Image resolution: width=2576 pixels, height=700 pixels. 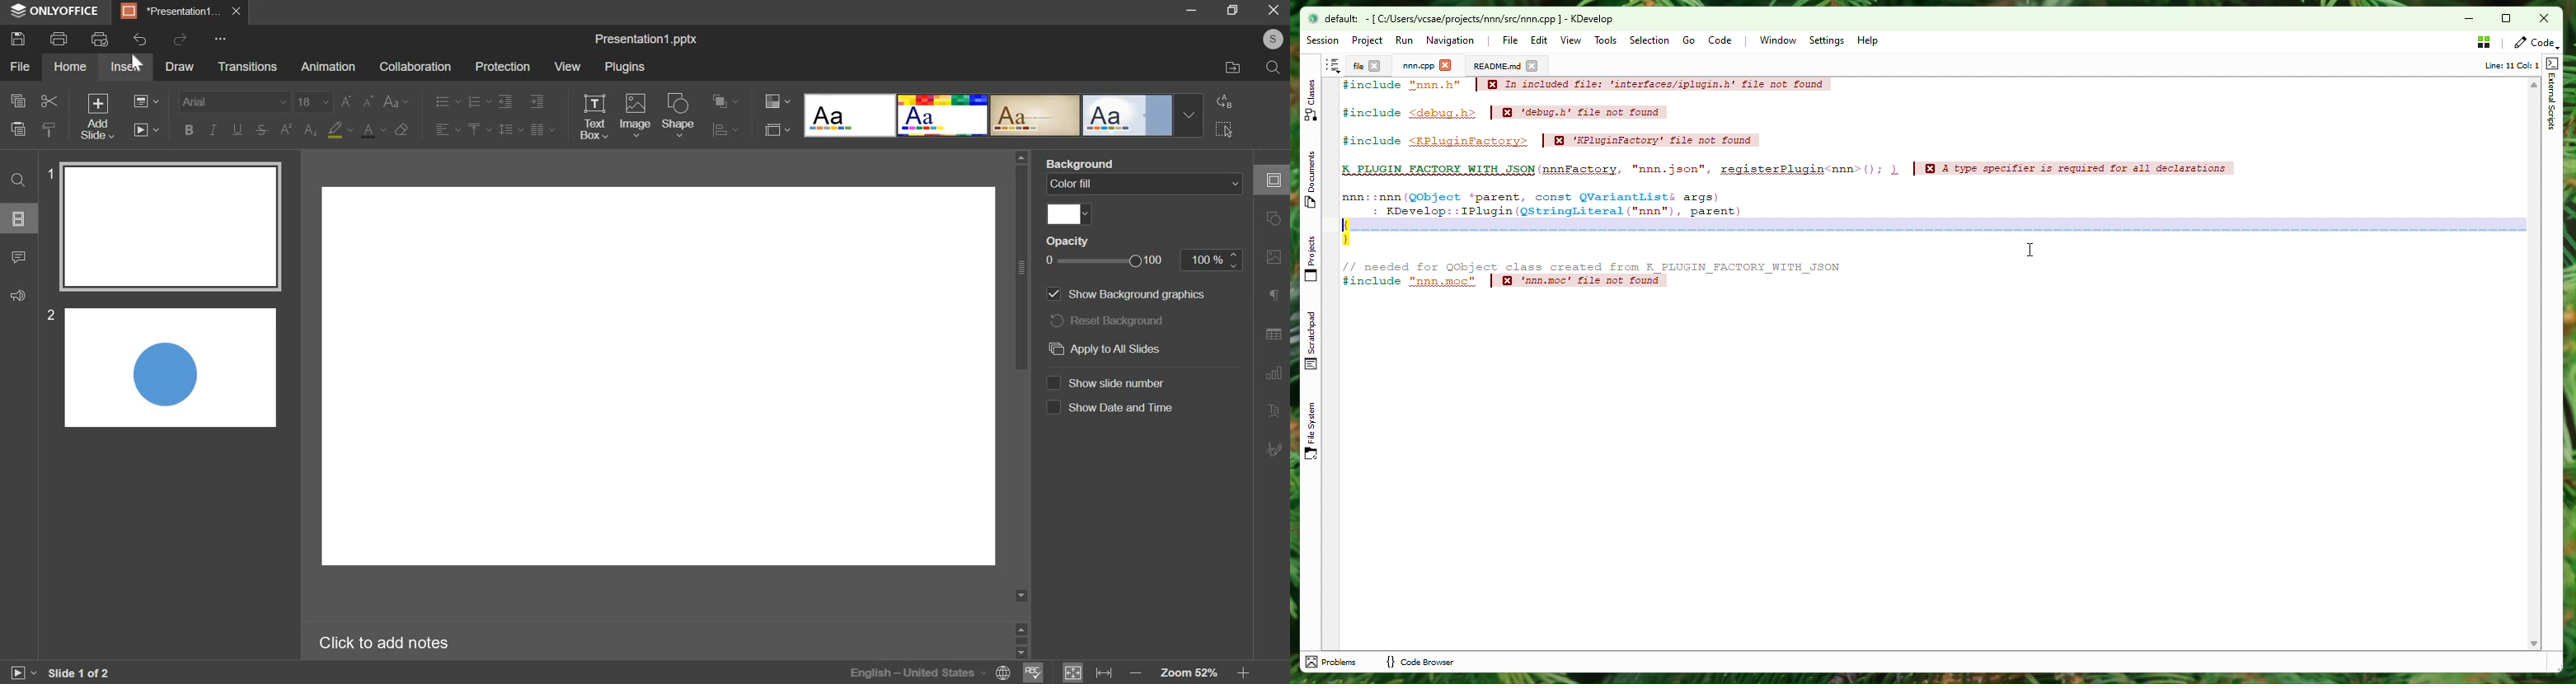 What do you see at coordinates (778, 130) in the screenshot?
I see `change slide size` at bounding box center [778, 130].